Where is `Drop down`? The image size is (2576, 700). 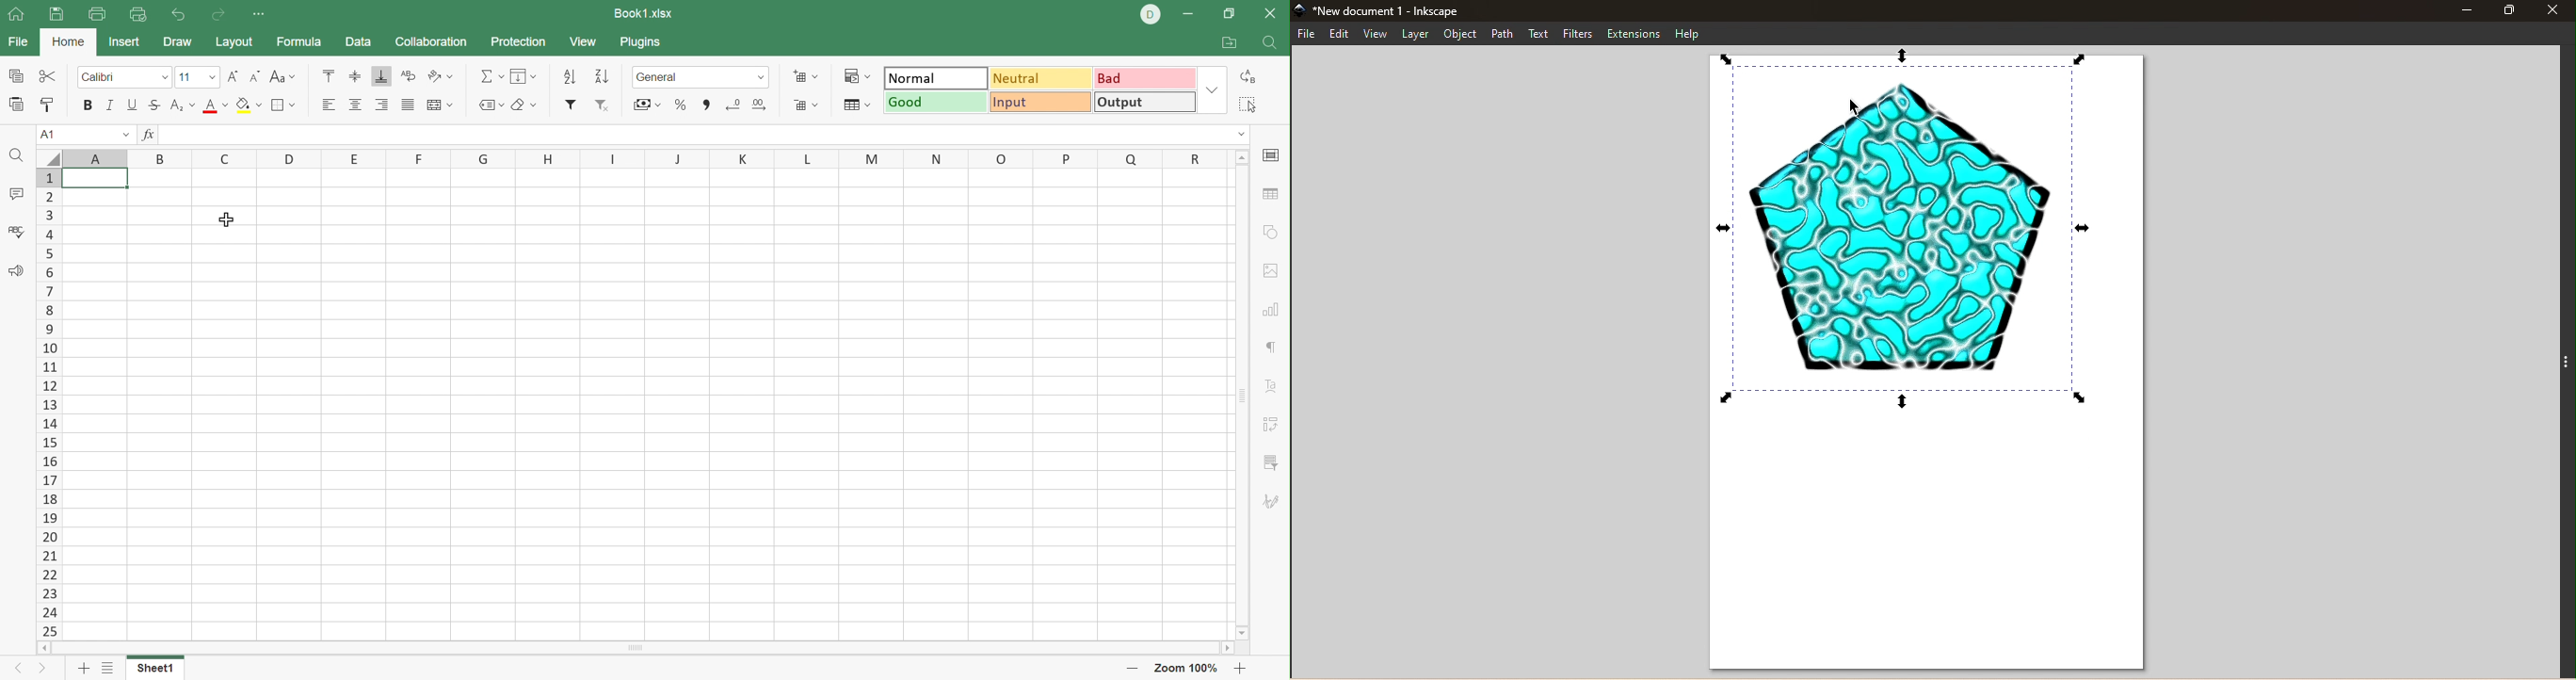 Drop down is located at coordinates (125, 135).